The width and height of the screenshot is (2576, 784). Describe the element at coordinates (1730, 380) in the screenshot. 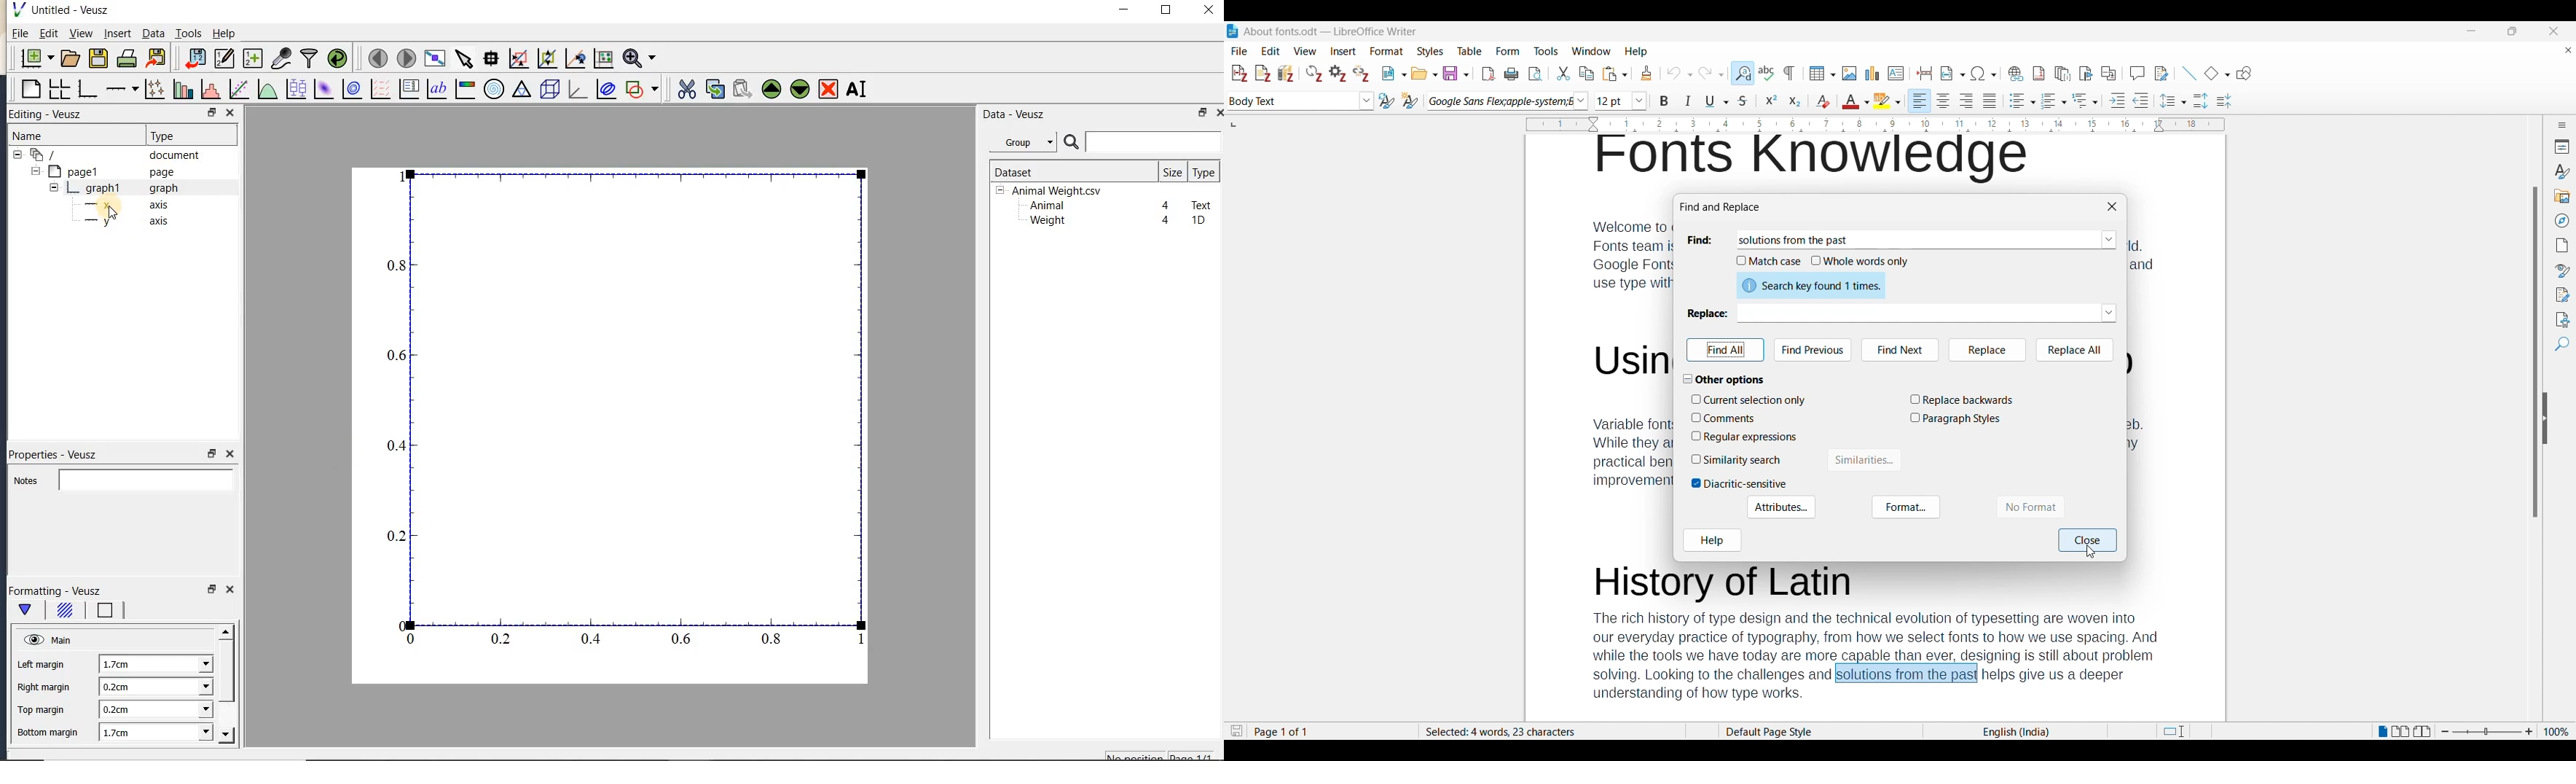

I see `Collapse Other options section` at that location.